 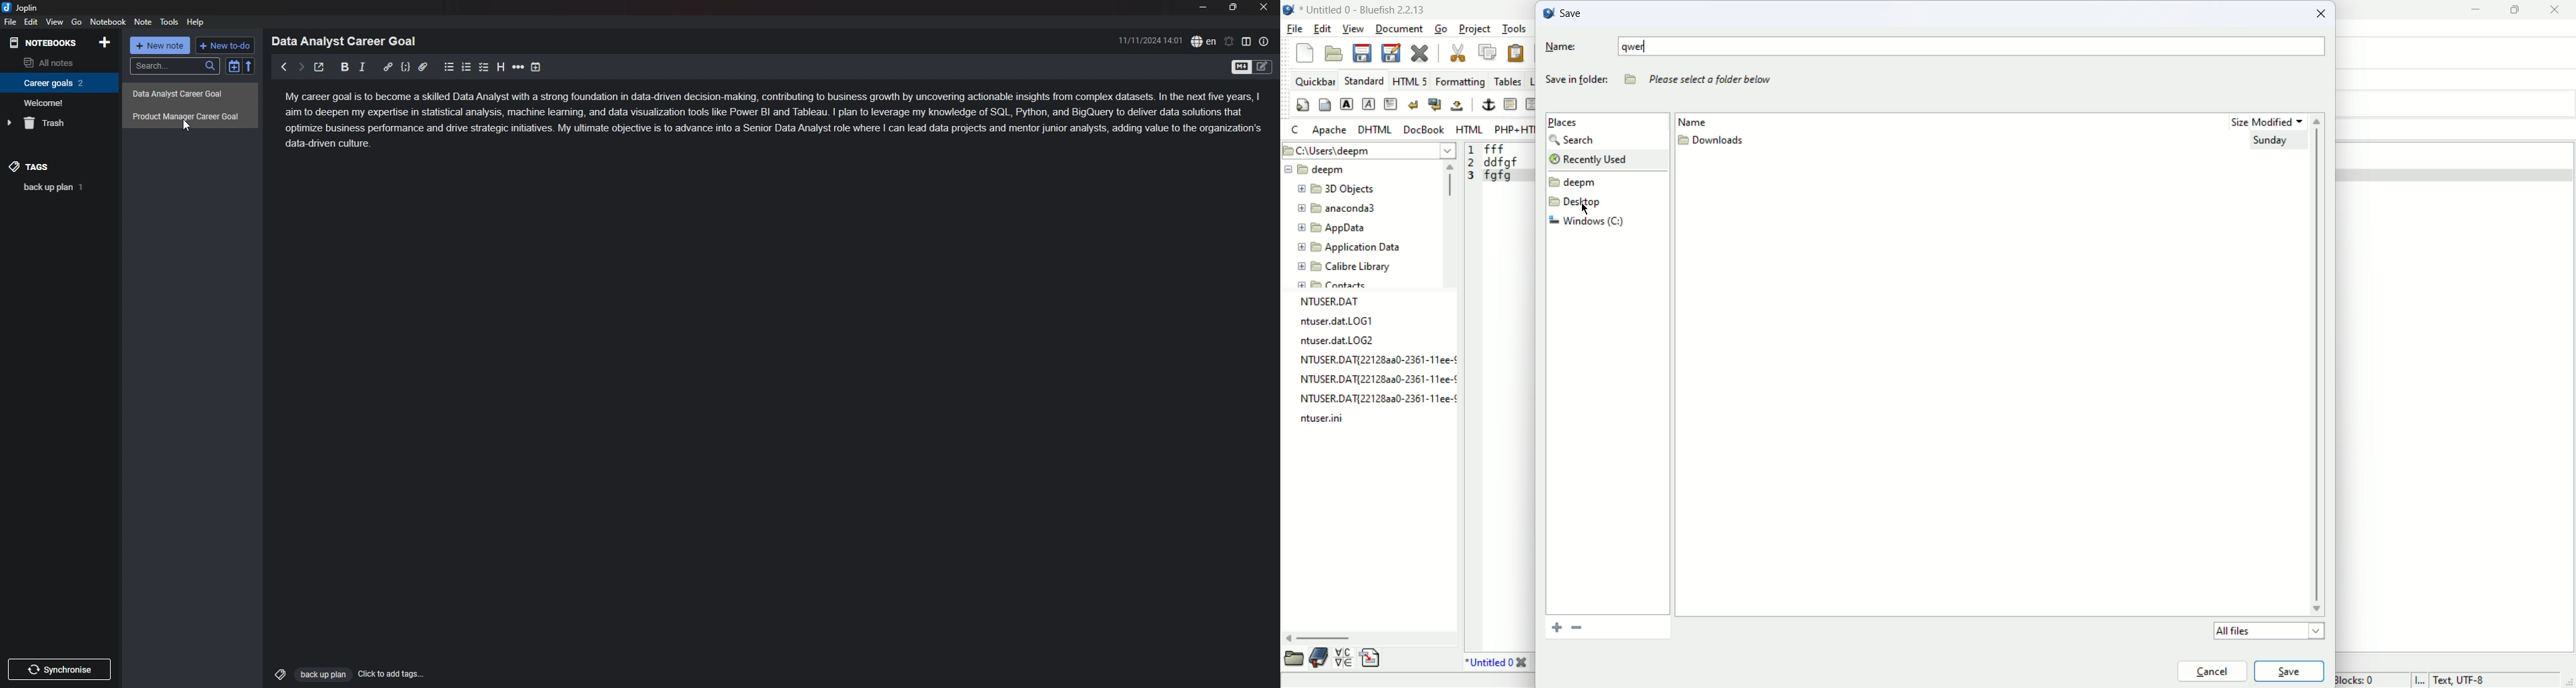 I want to click on edit, so click(x=32, y=21).